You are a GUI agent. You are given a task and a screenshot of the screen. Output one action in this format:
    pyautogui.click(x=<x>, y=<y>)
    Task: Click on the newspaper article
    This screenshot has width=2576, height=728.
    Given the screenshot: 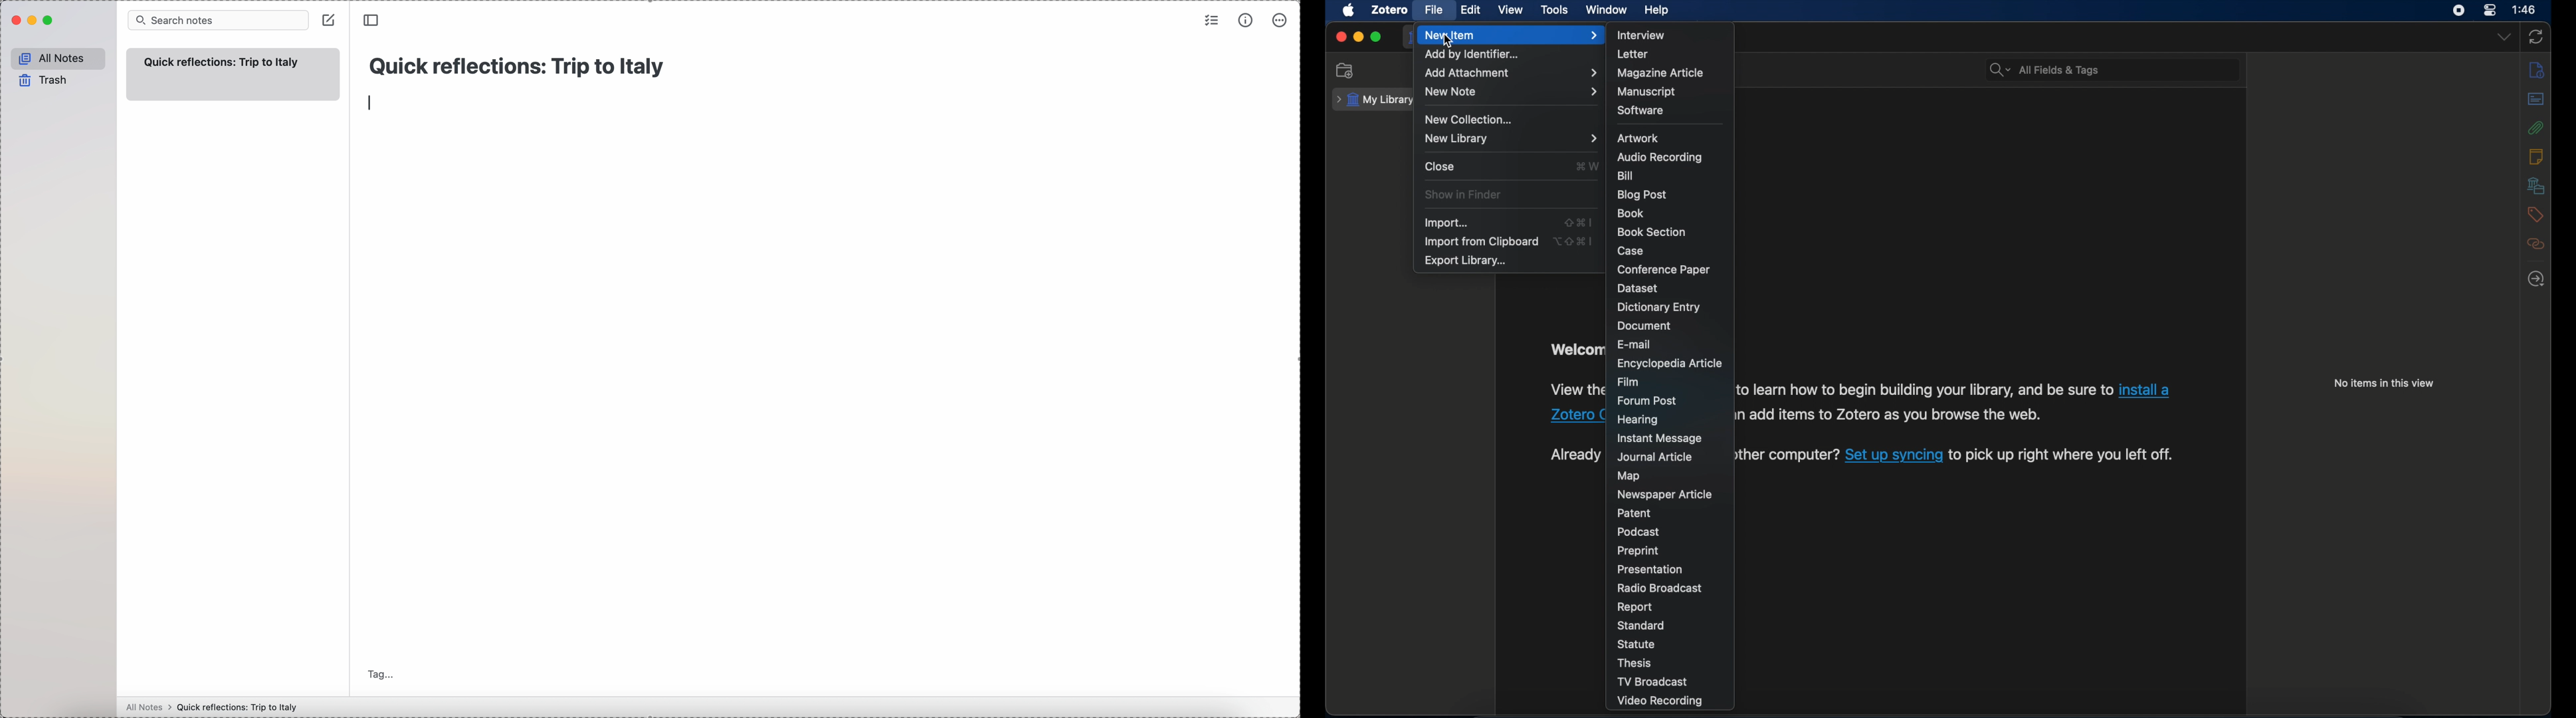 What is the action you would take?
    pyautogui.click(x=1664, y=495)
    